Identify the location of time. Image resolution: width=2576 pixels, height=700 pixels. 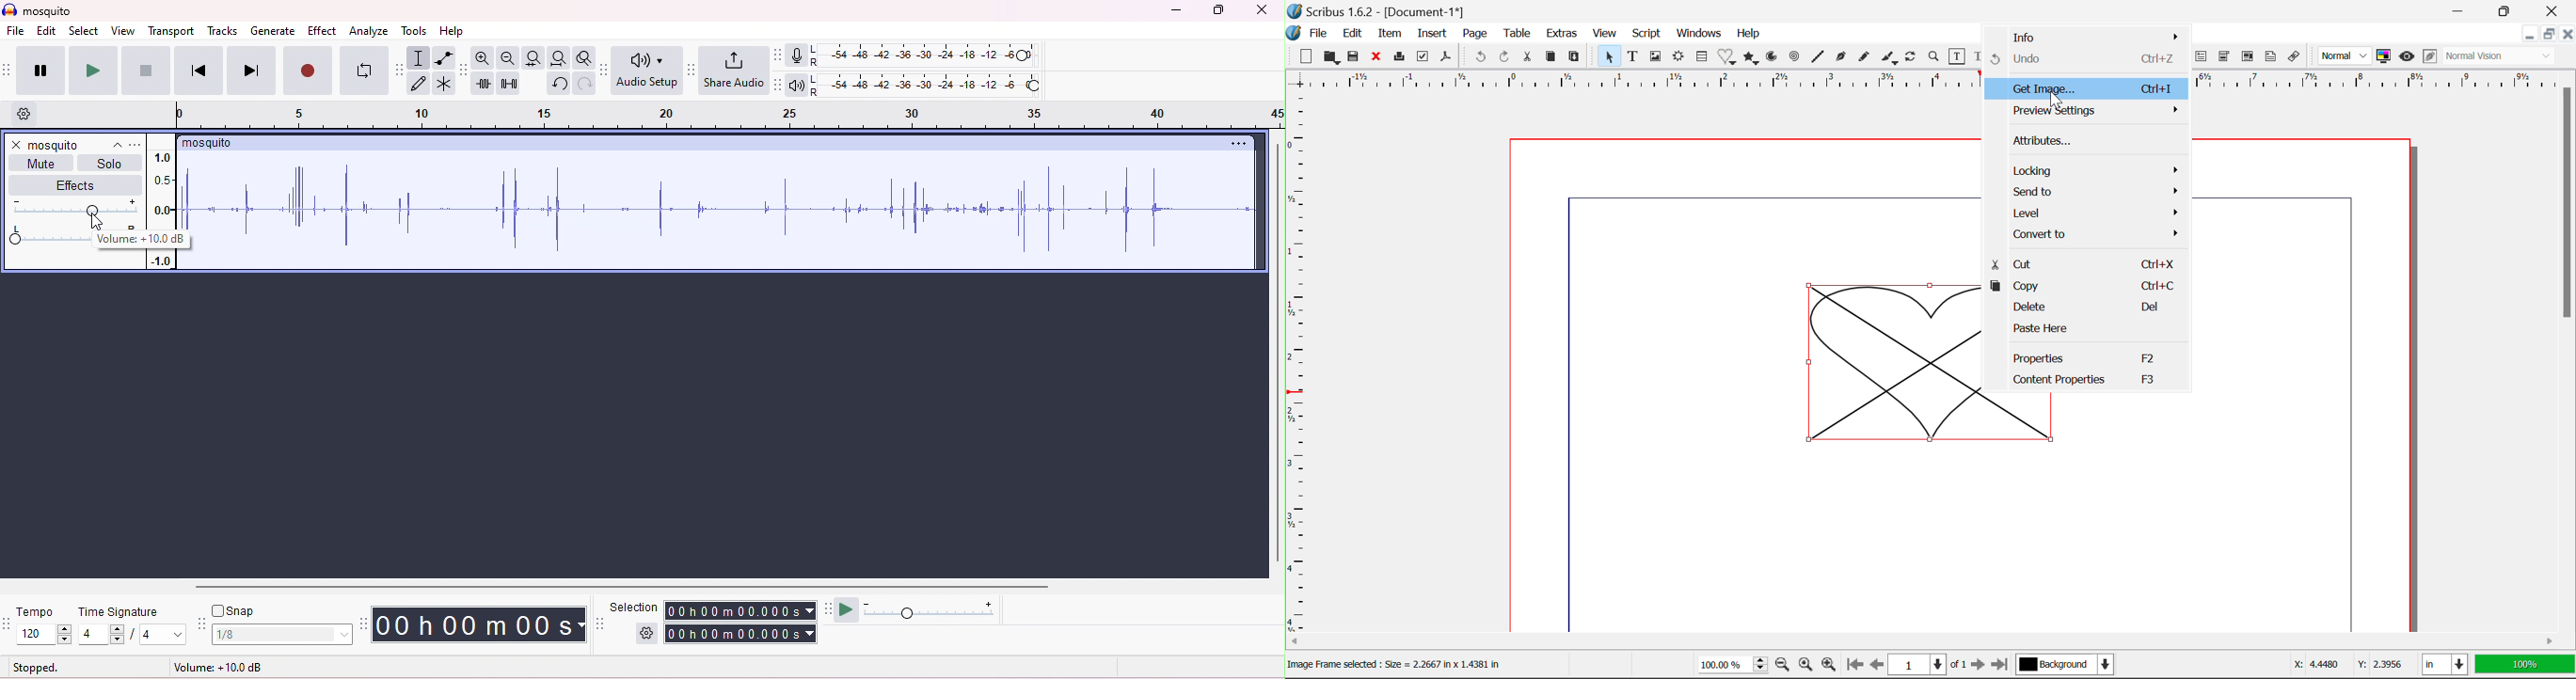
(480, 624).